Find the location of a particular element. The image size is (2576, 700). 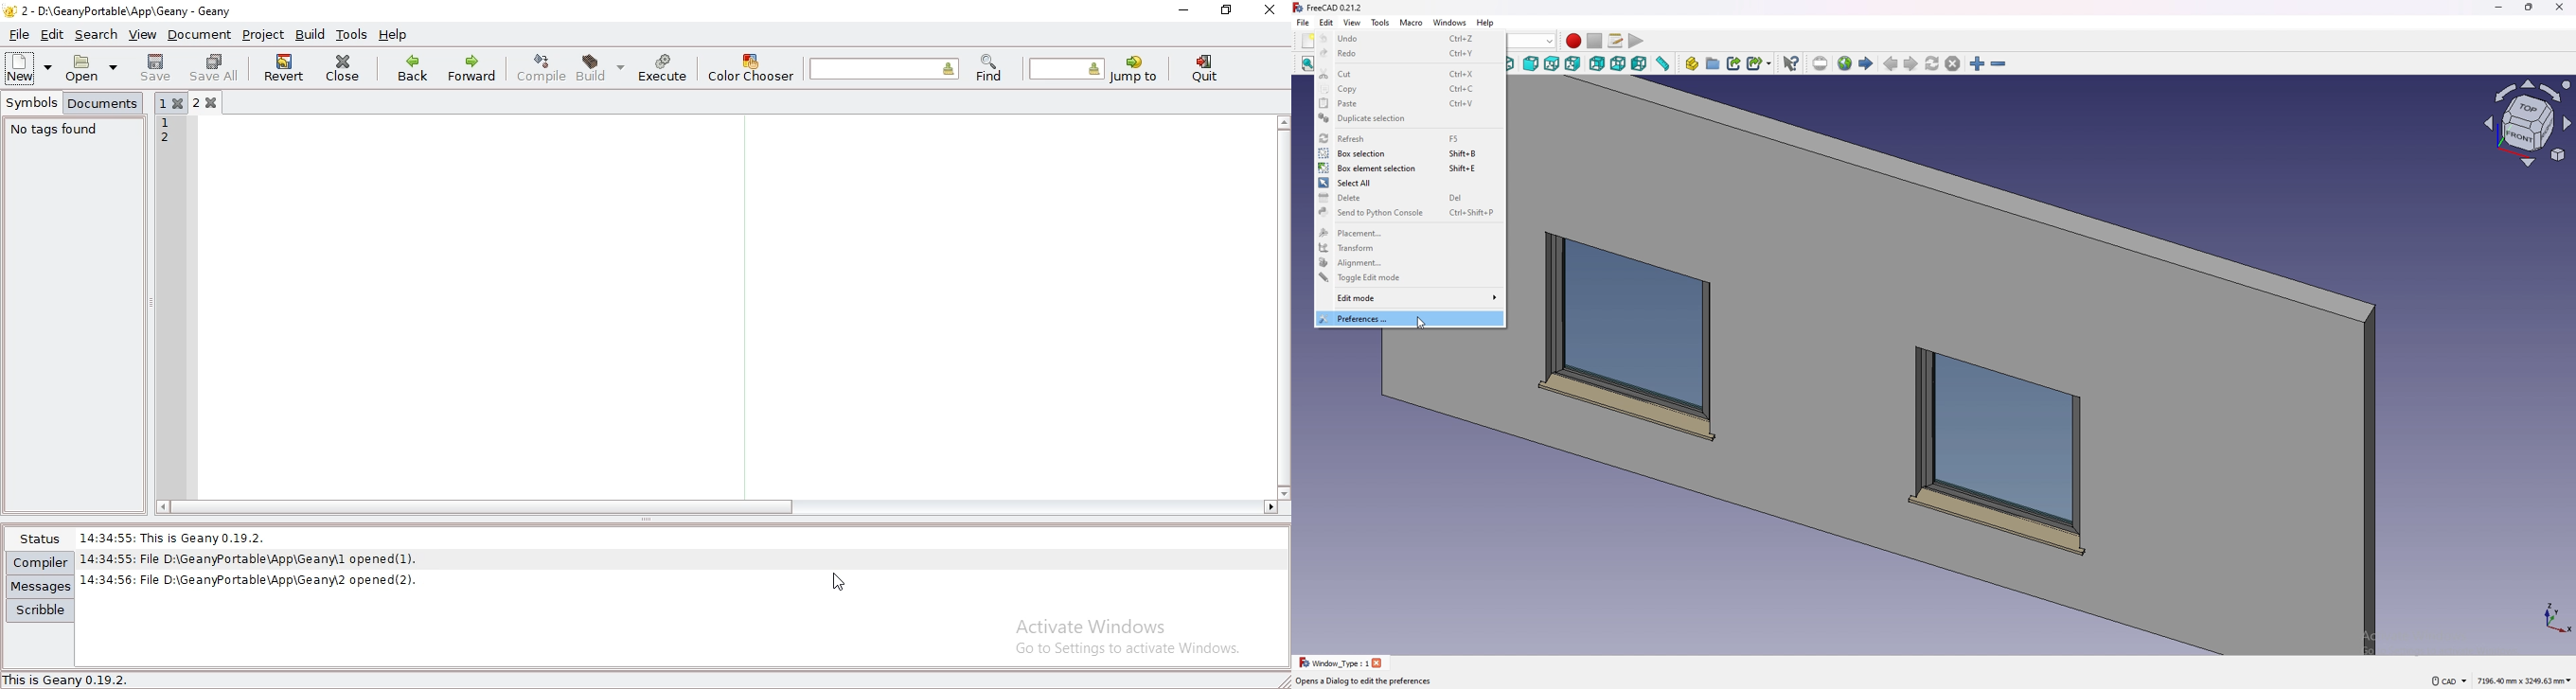

7196.40 mm x 3249.63 mm is located at coordinates (2524, 680).